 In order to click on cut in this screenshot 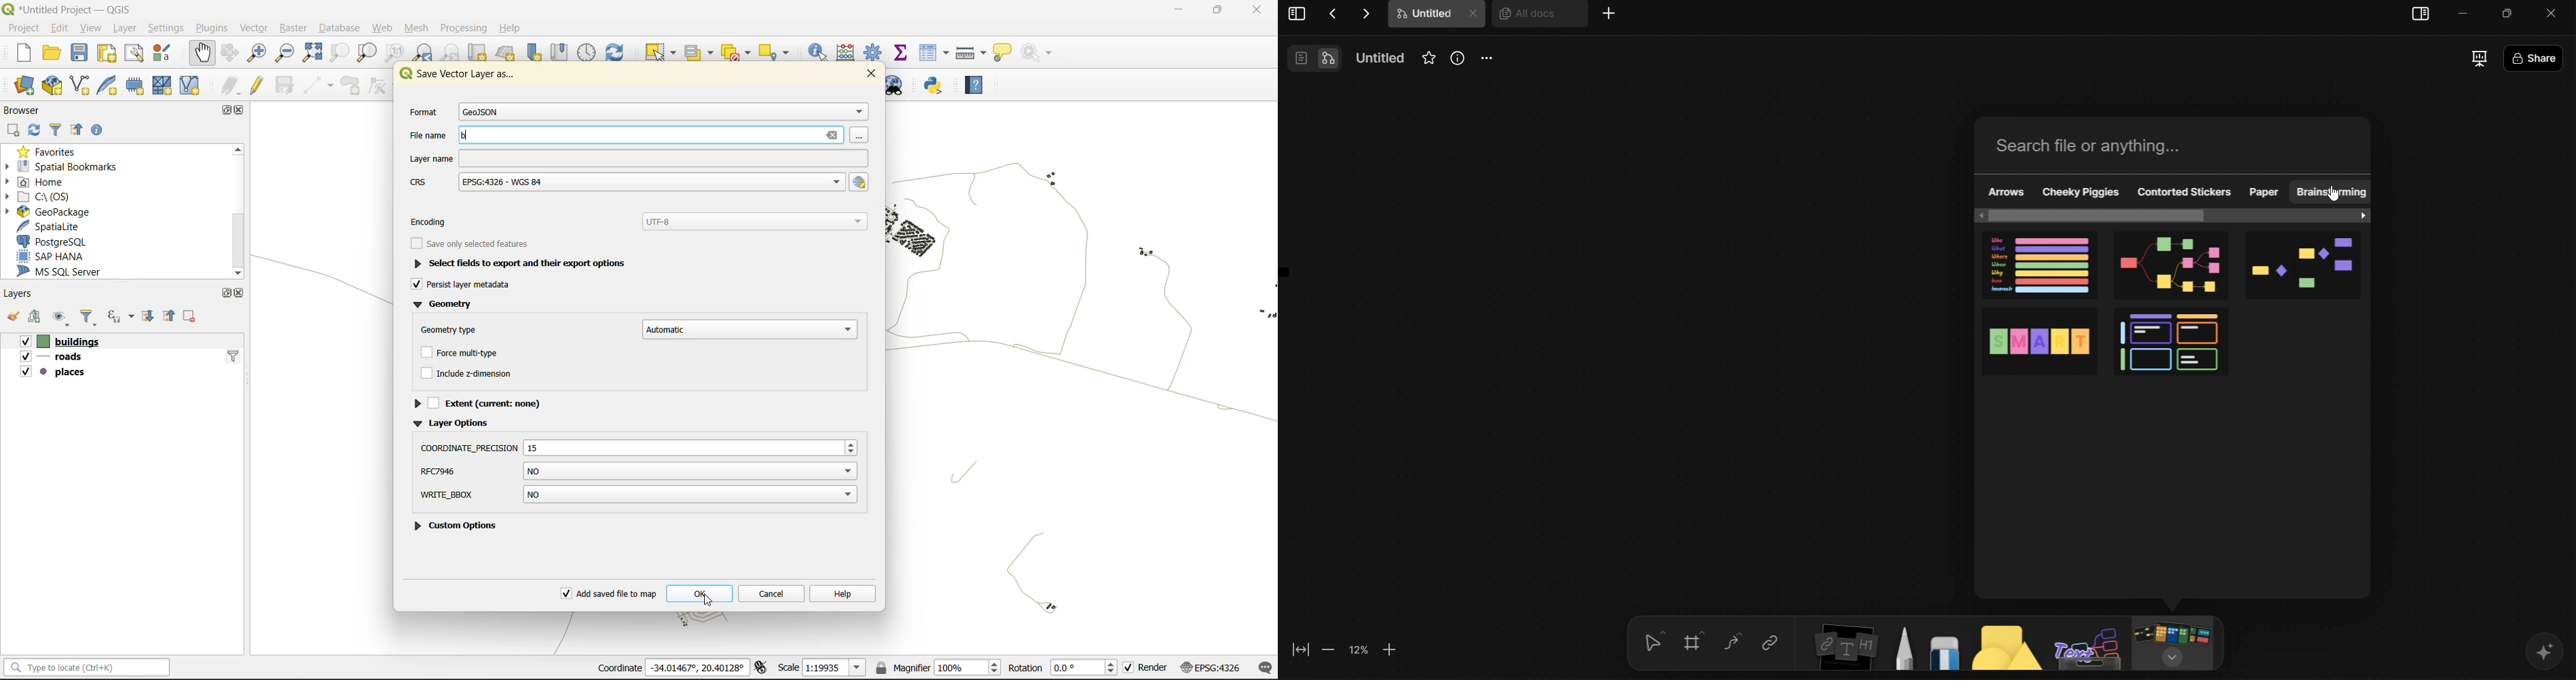, I will do `click(479, 52)`.